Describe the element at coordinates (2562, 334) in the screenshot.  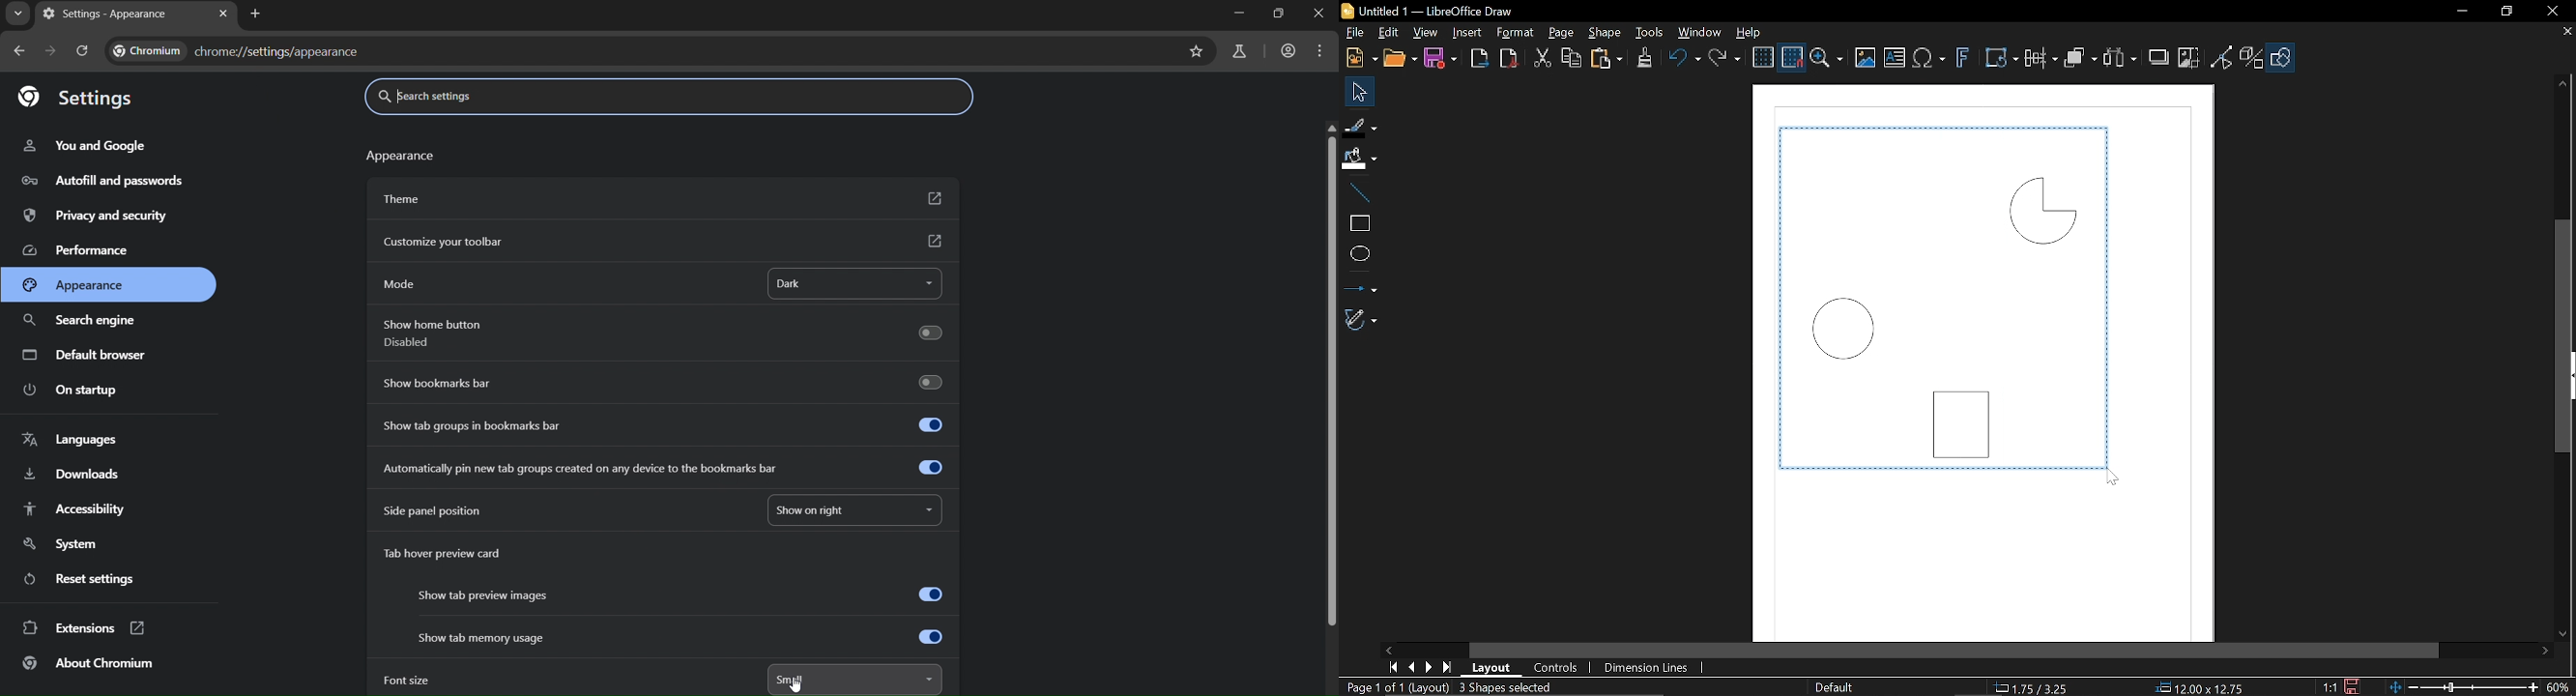
I see `Vertical scrollbar` at that location.